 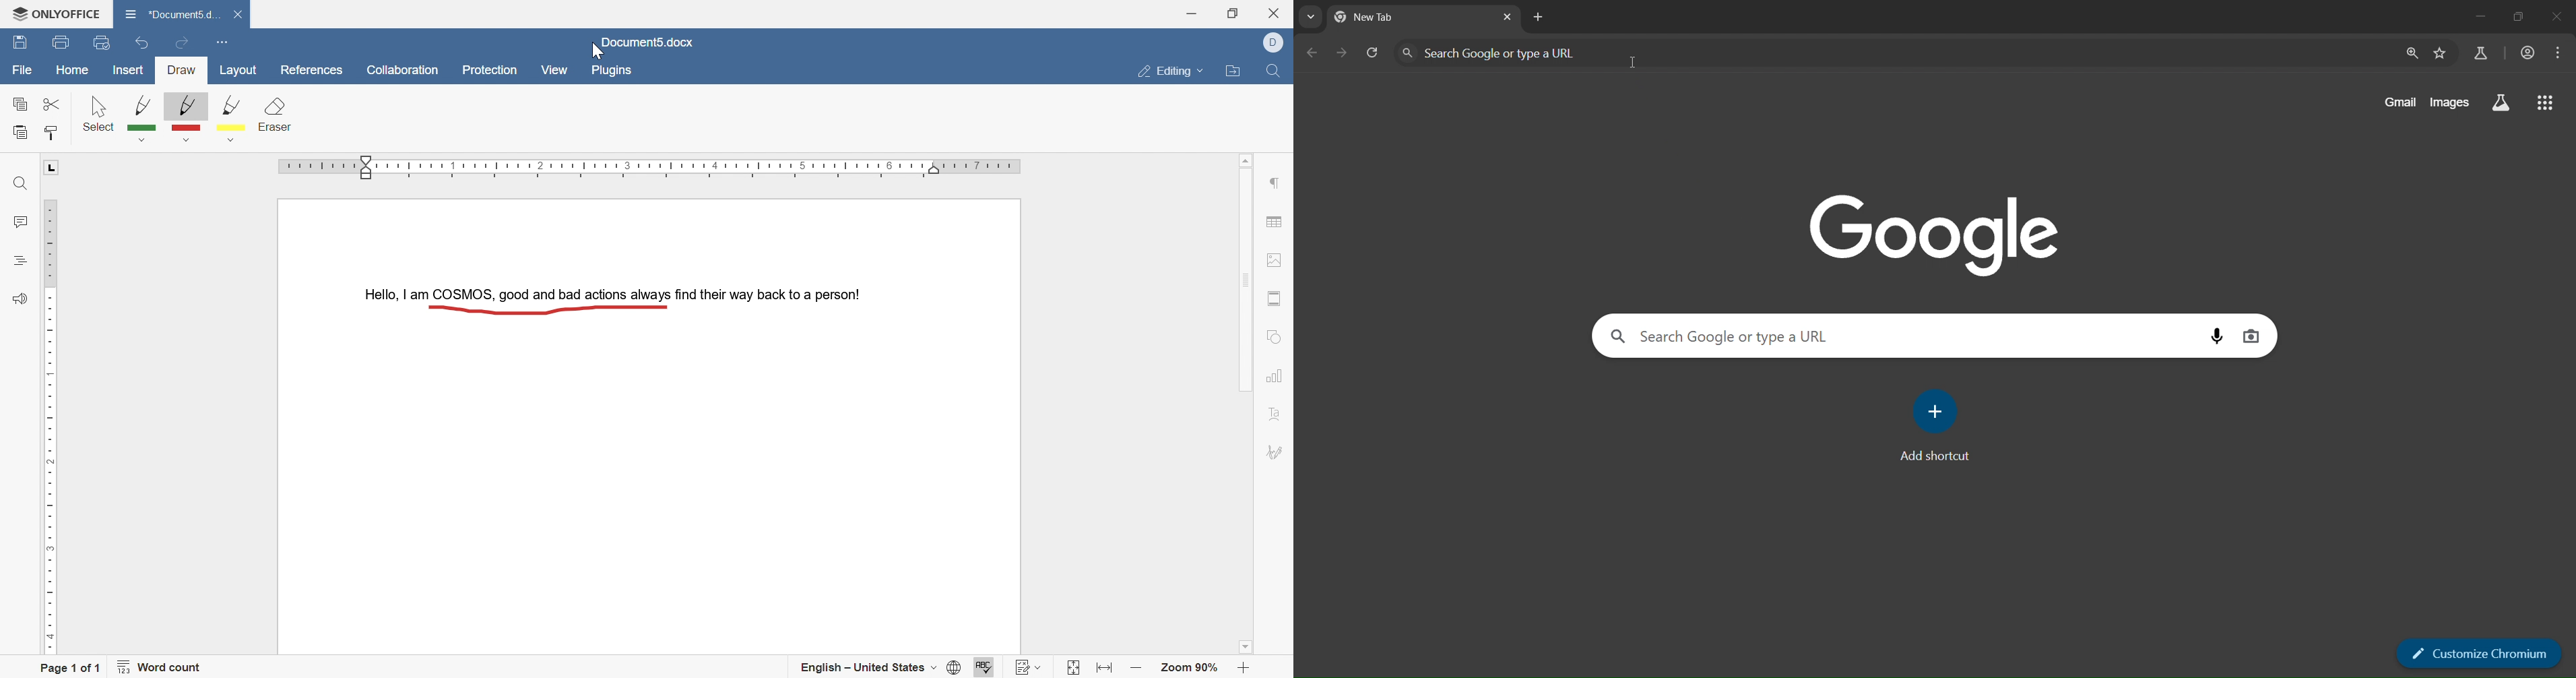 I want to click on image settings, so click(x=1281, y=259).